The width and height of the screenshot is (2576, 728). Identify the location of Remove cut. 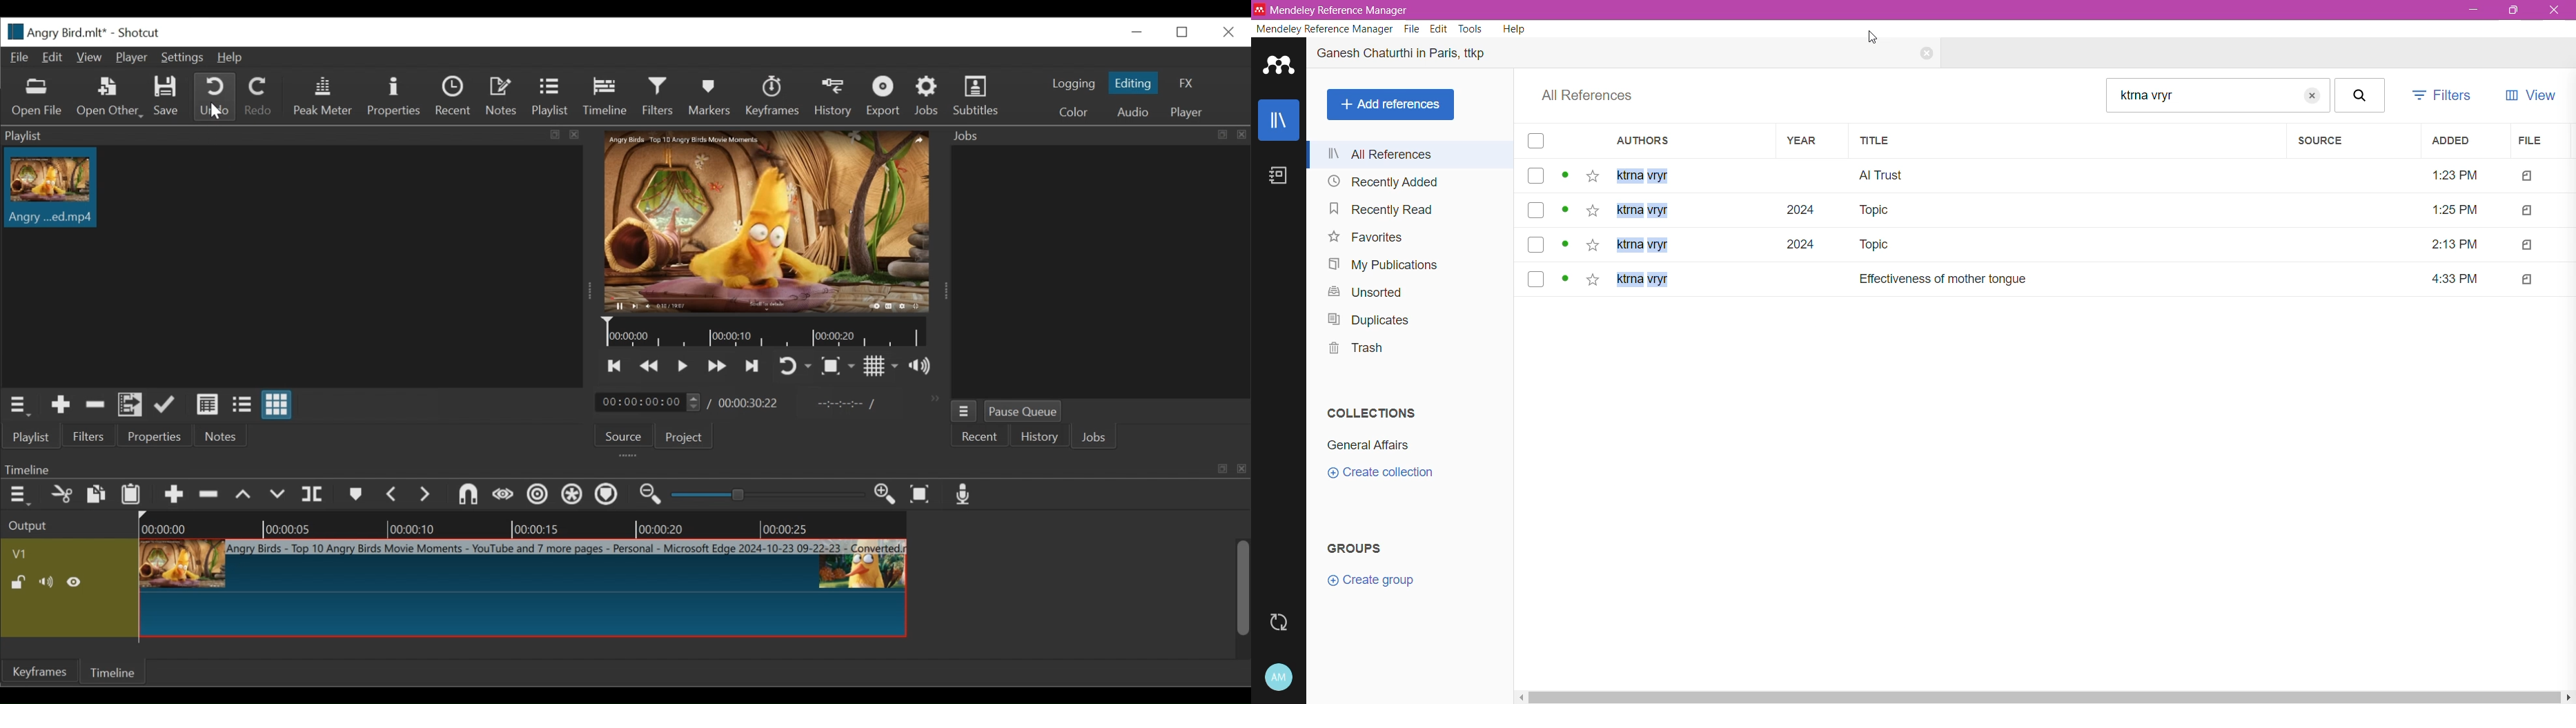
(95, 404).